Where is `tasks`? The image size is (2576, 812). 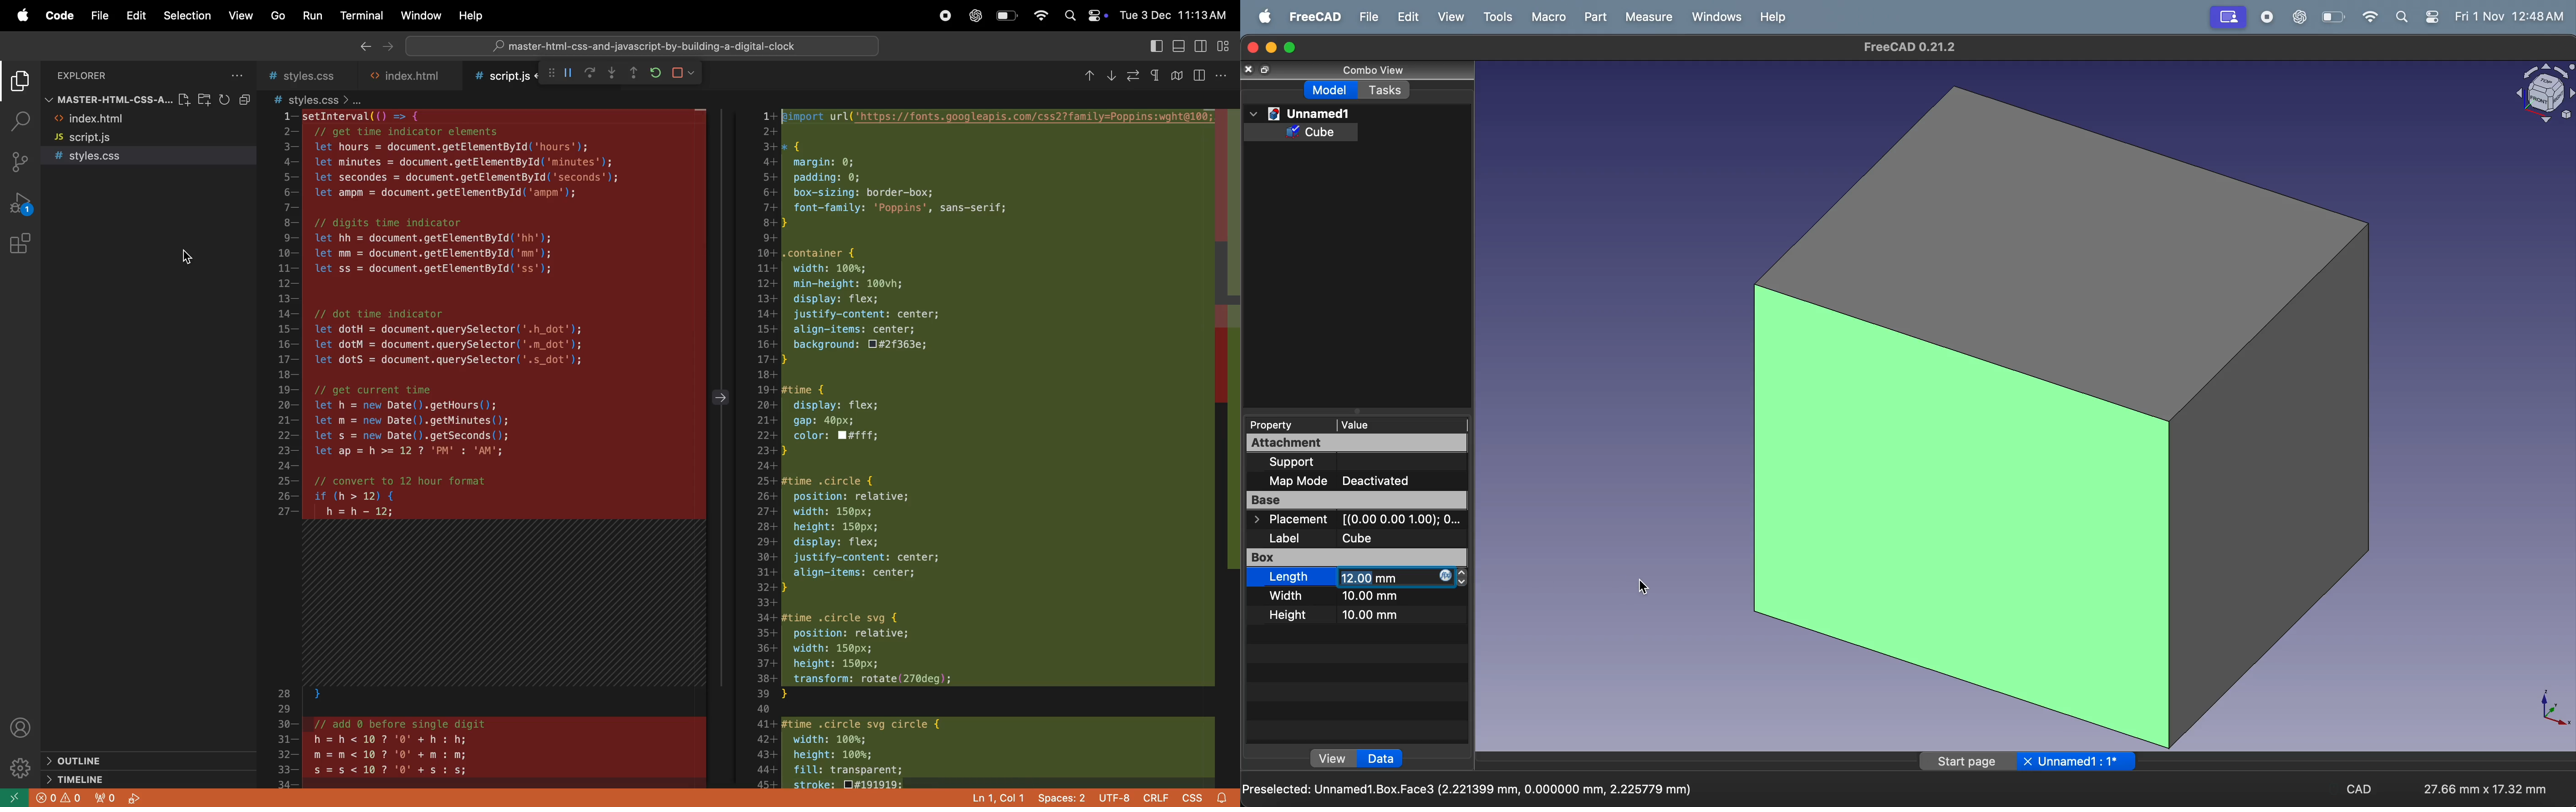 tasks is located at coordinates (1386, 89).